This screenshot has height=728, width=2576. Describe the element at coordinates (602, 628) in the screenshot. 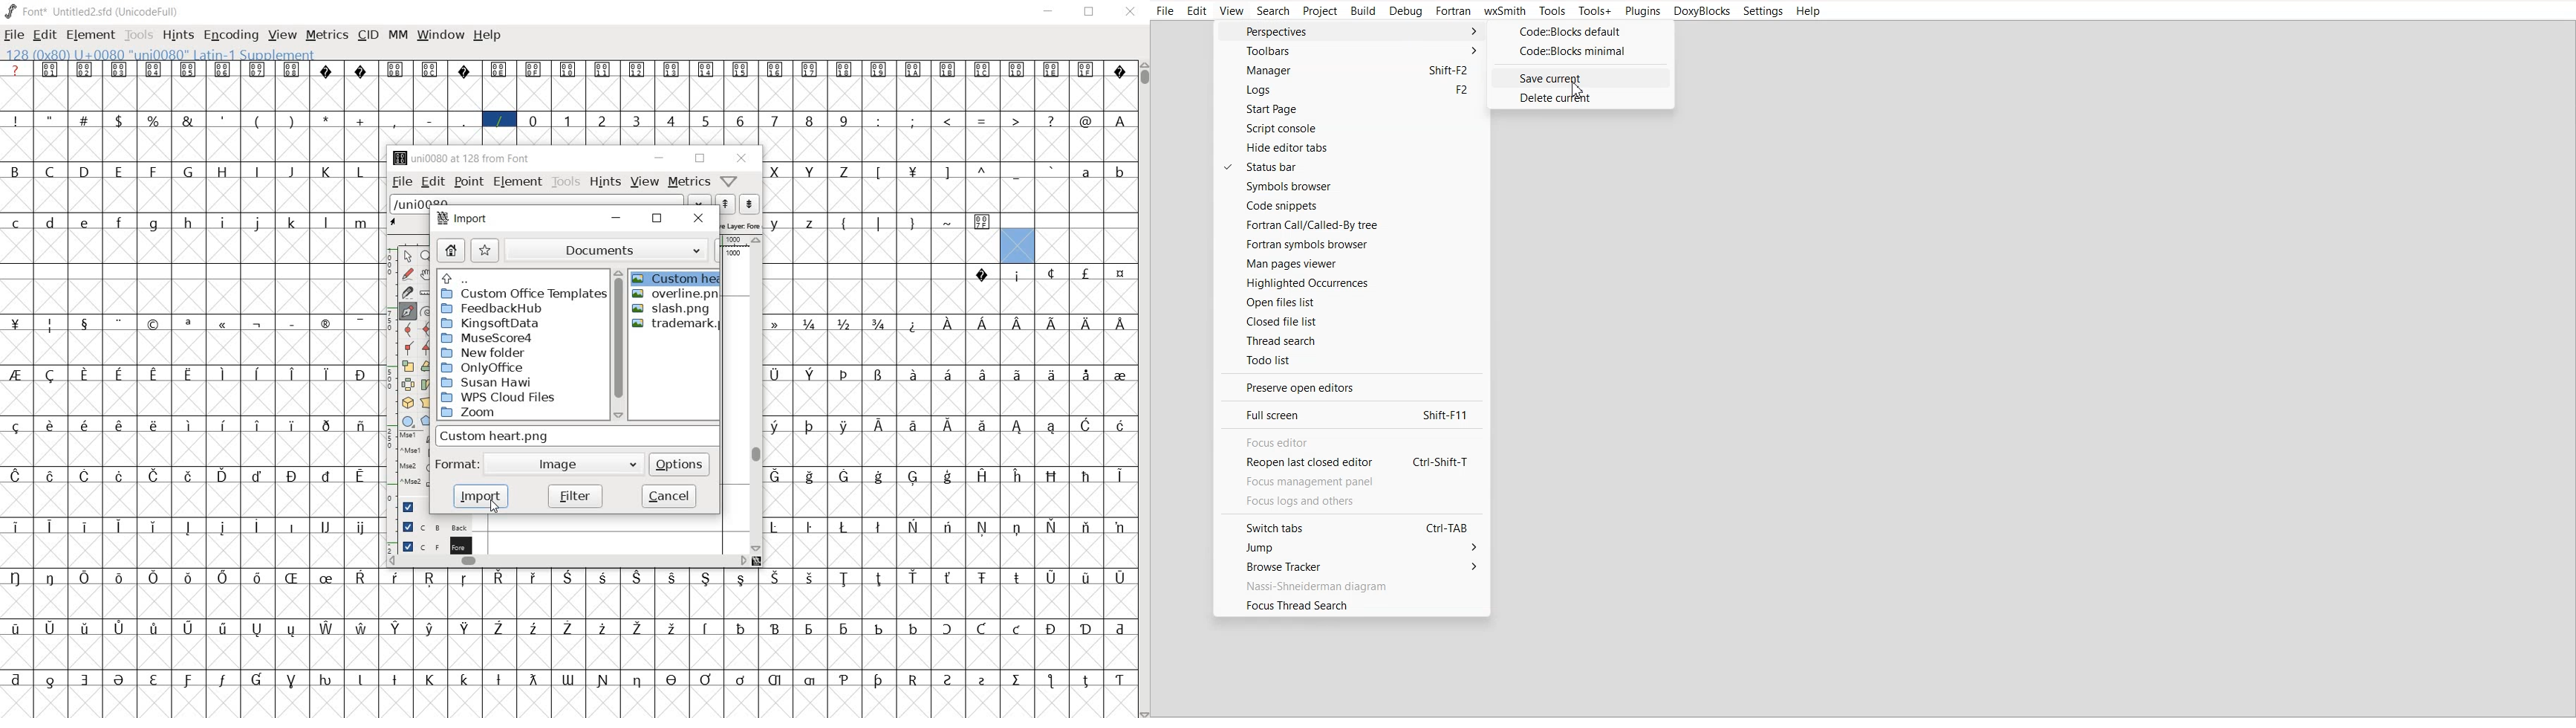

I see `glyph` at that location.